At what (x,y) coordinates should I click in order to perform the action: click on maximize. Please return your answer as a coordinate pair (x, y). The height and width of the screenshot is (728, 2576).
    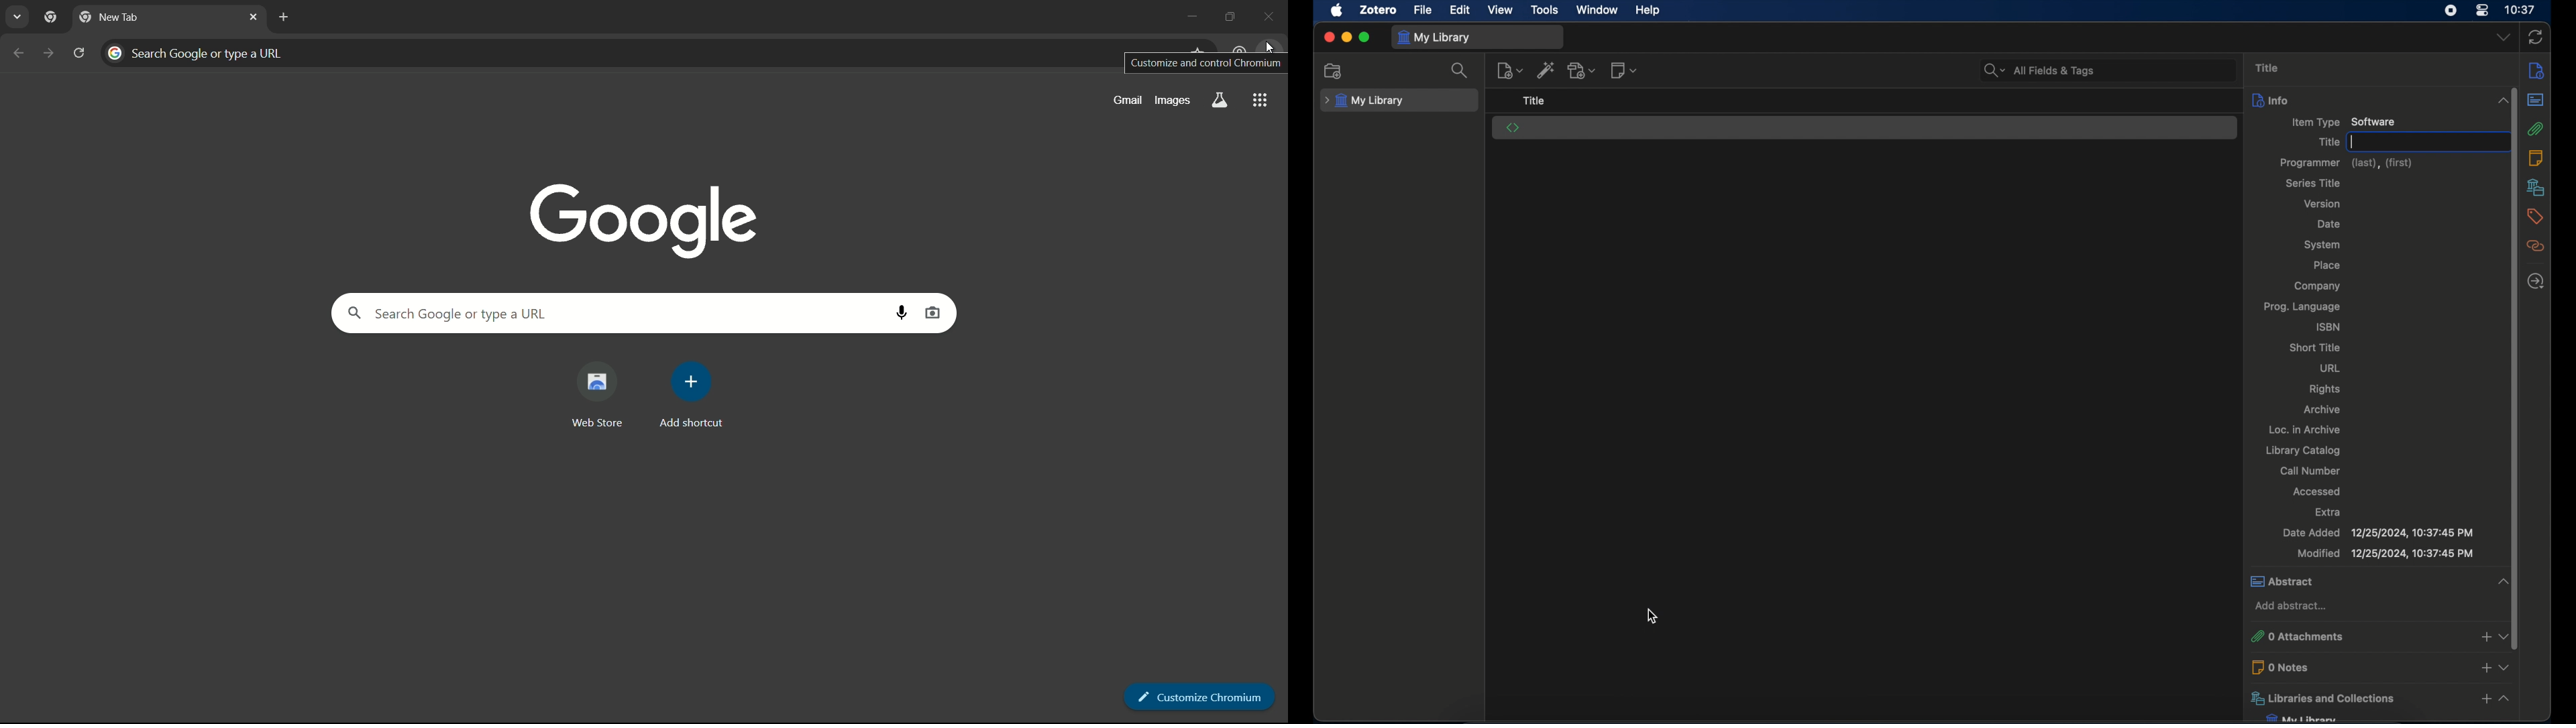
    Looking at the image, I should click on (1365, 38).